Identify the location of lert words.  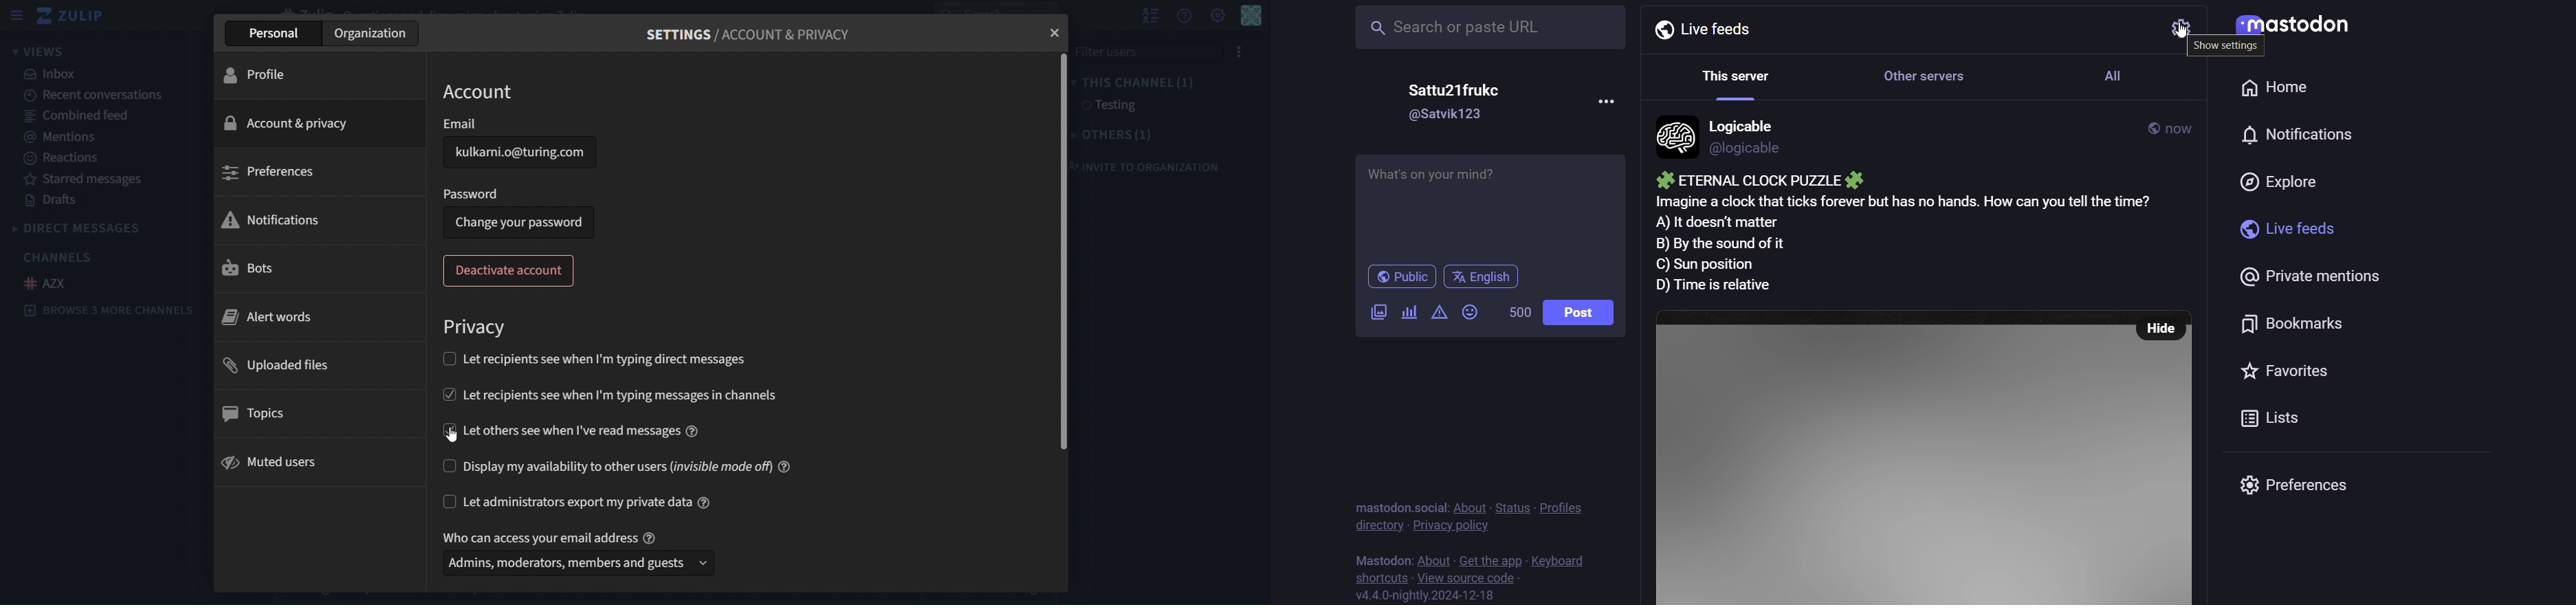
(268, 319).